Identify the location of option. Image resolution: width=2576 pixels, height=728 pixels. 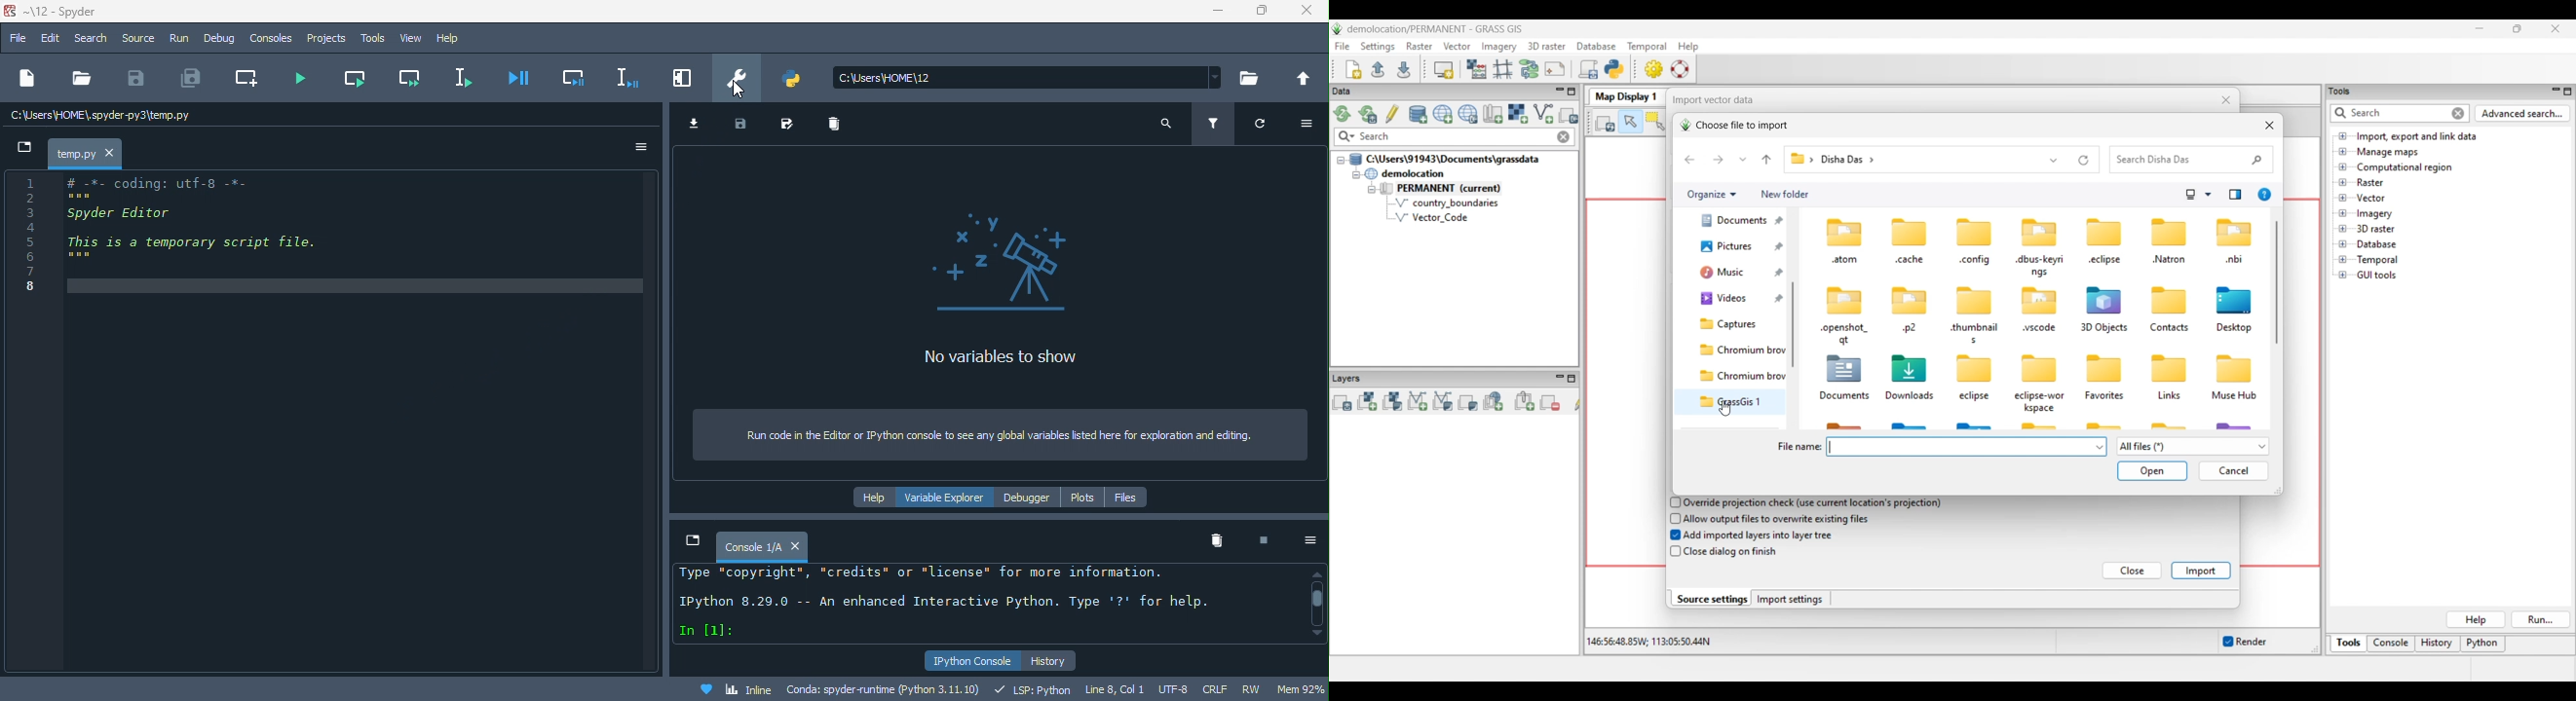
(642, 147).